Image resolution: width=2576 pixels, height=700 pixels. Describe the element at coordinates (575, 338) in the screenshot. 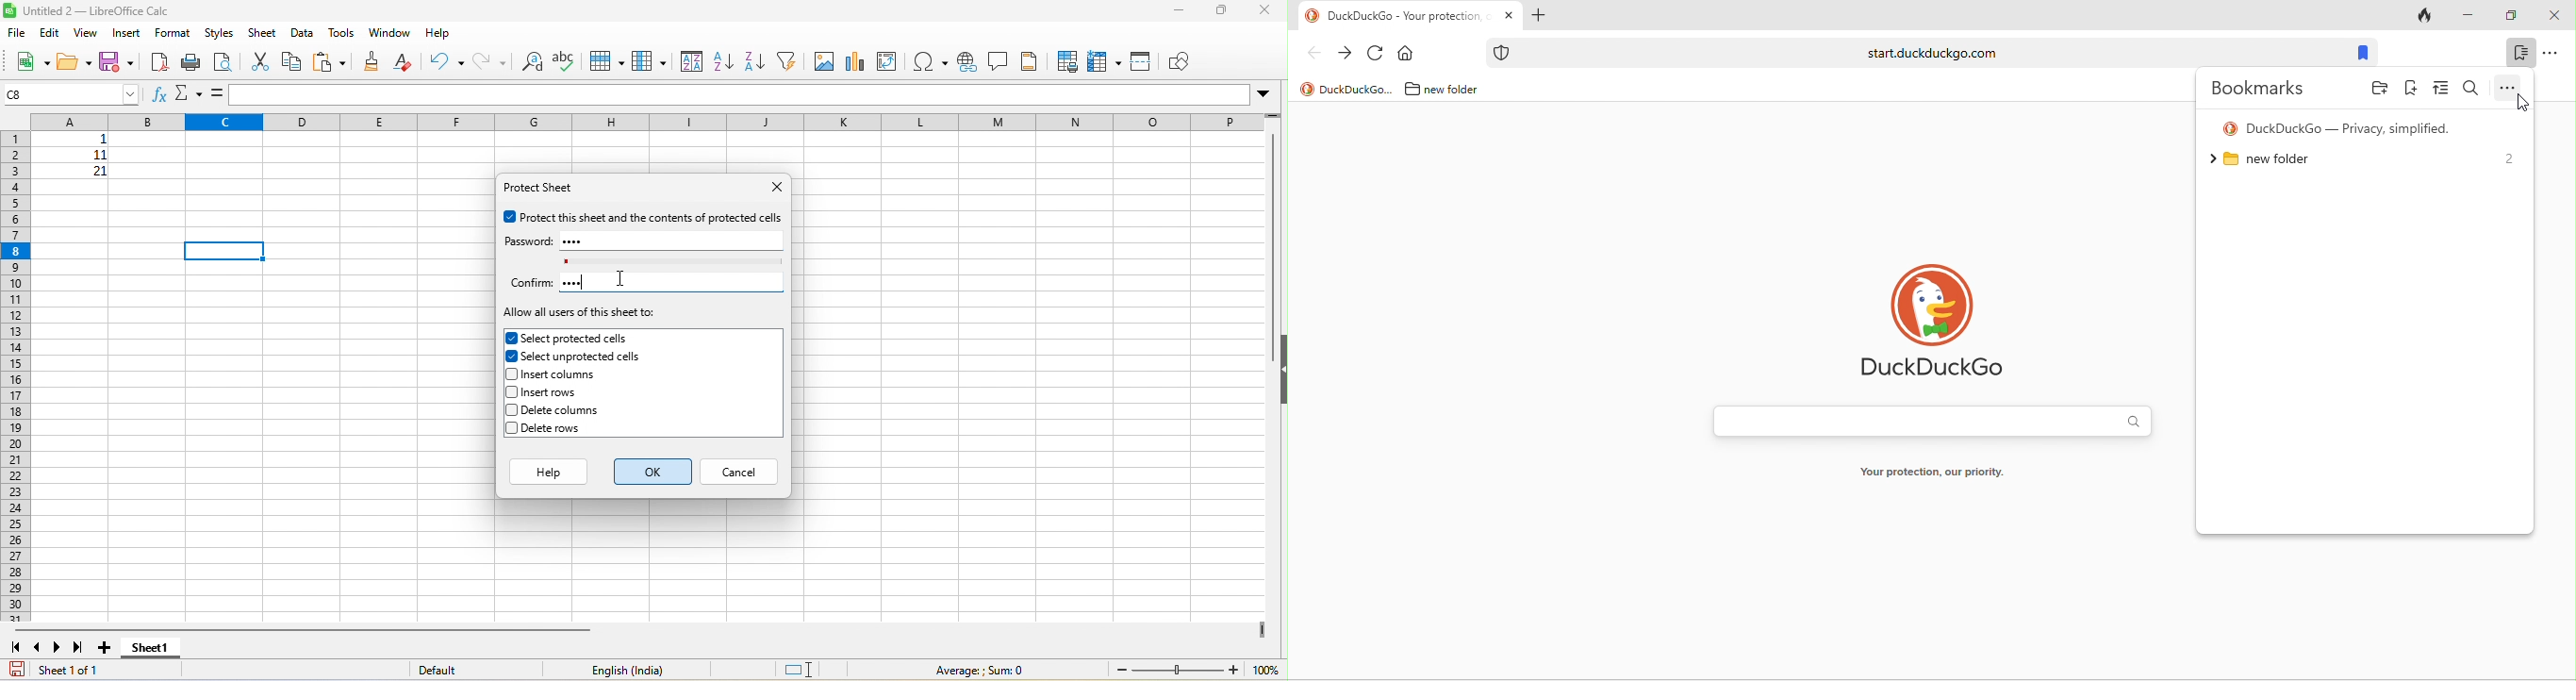

I see `selected protected cells` at that location.